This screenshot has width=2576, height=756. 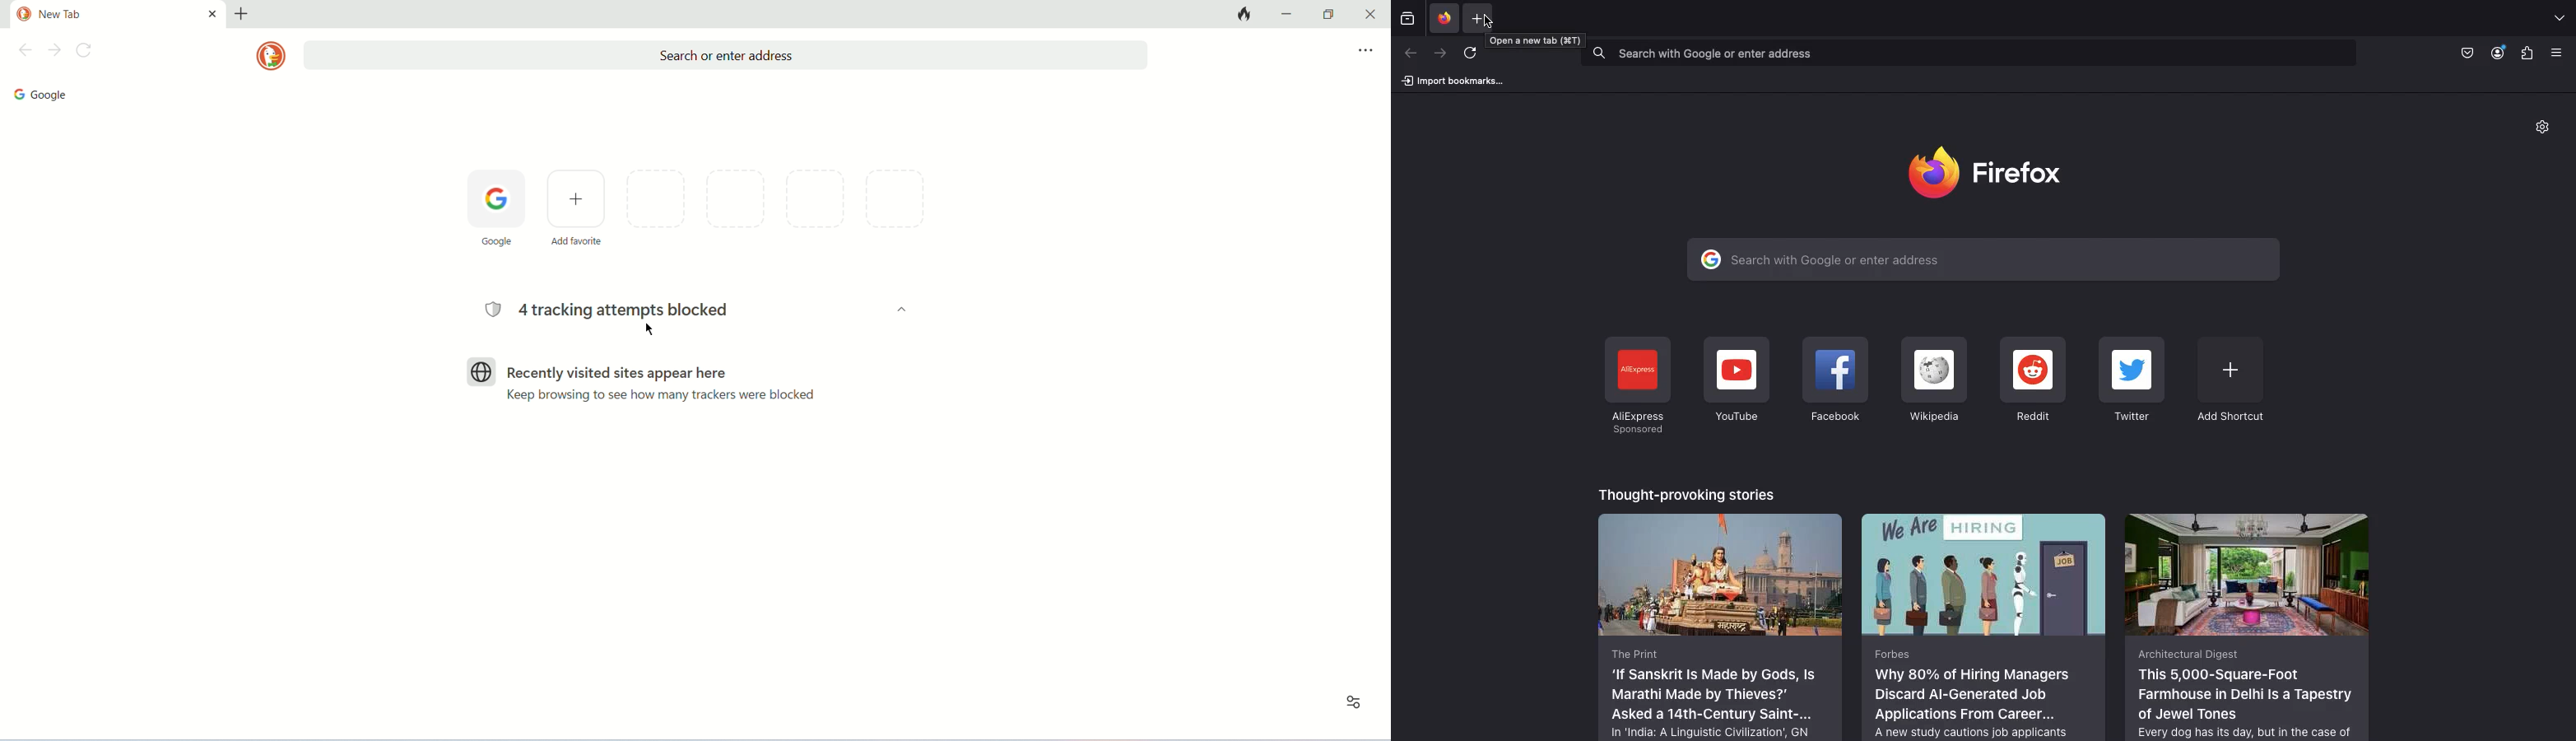 I want to click on more options, so click(x=1366, y=51).